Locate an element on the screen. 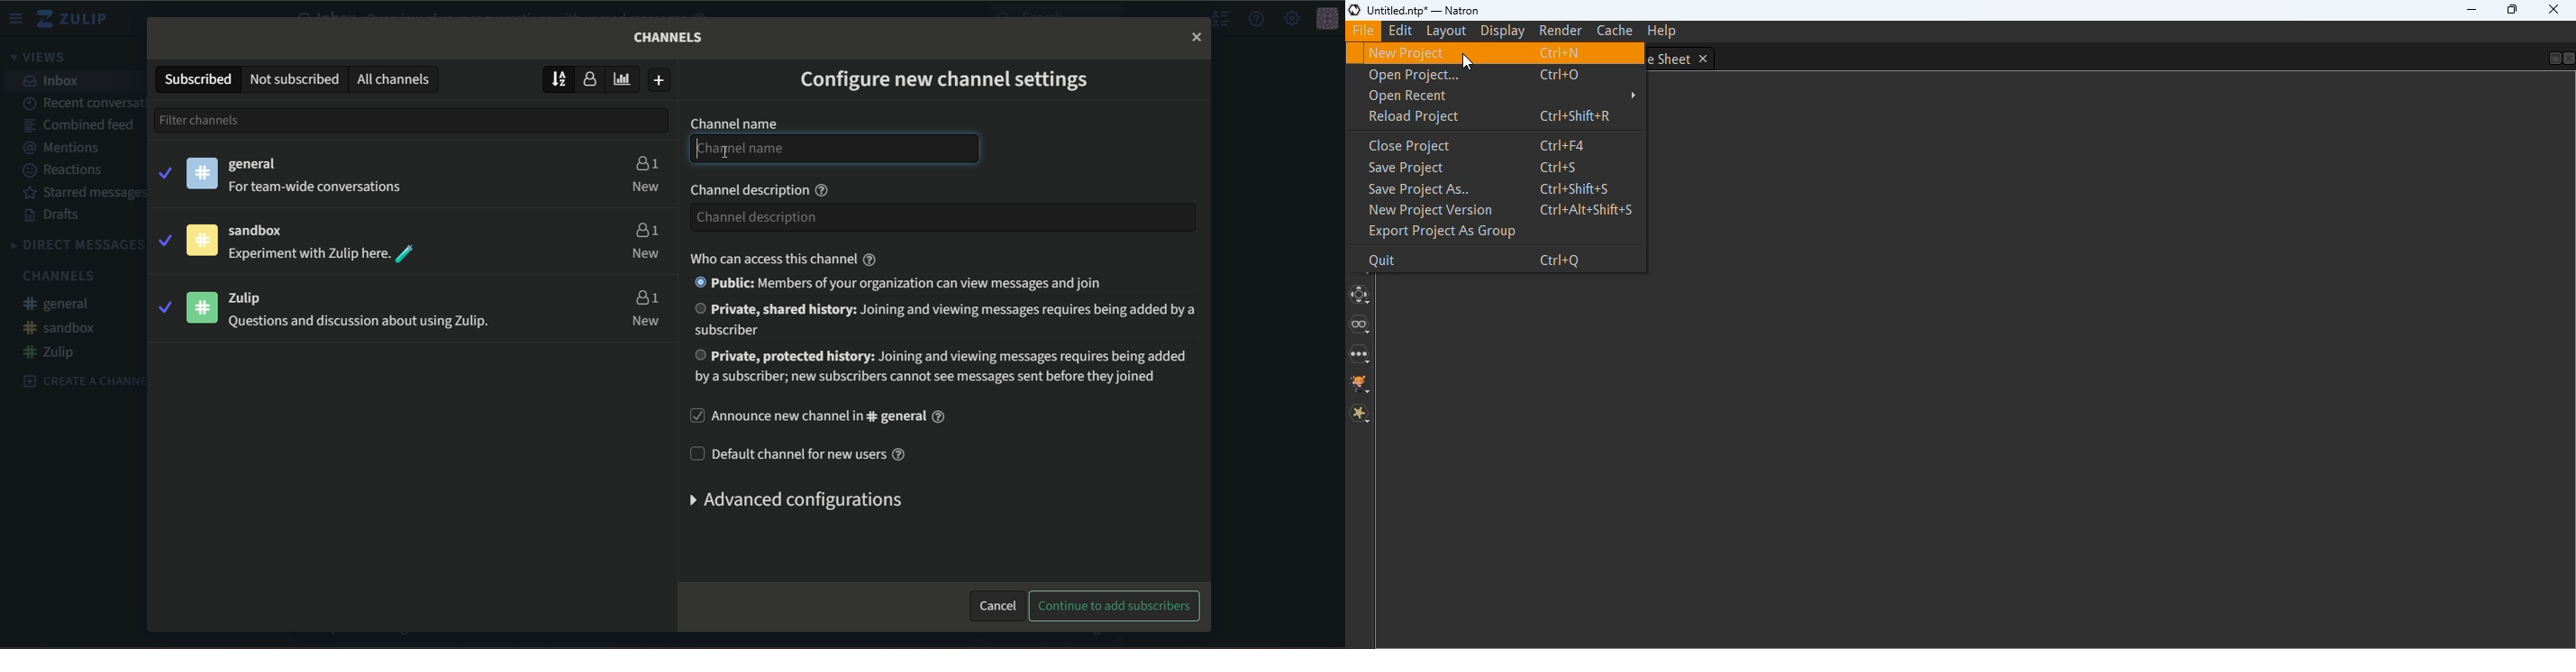 The width and height of the screenshot is (2576, 672). #sandbox is located at coordinates (60, 327).